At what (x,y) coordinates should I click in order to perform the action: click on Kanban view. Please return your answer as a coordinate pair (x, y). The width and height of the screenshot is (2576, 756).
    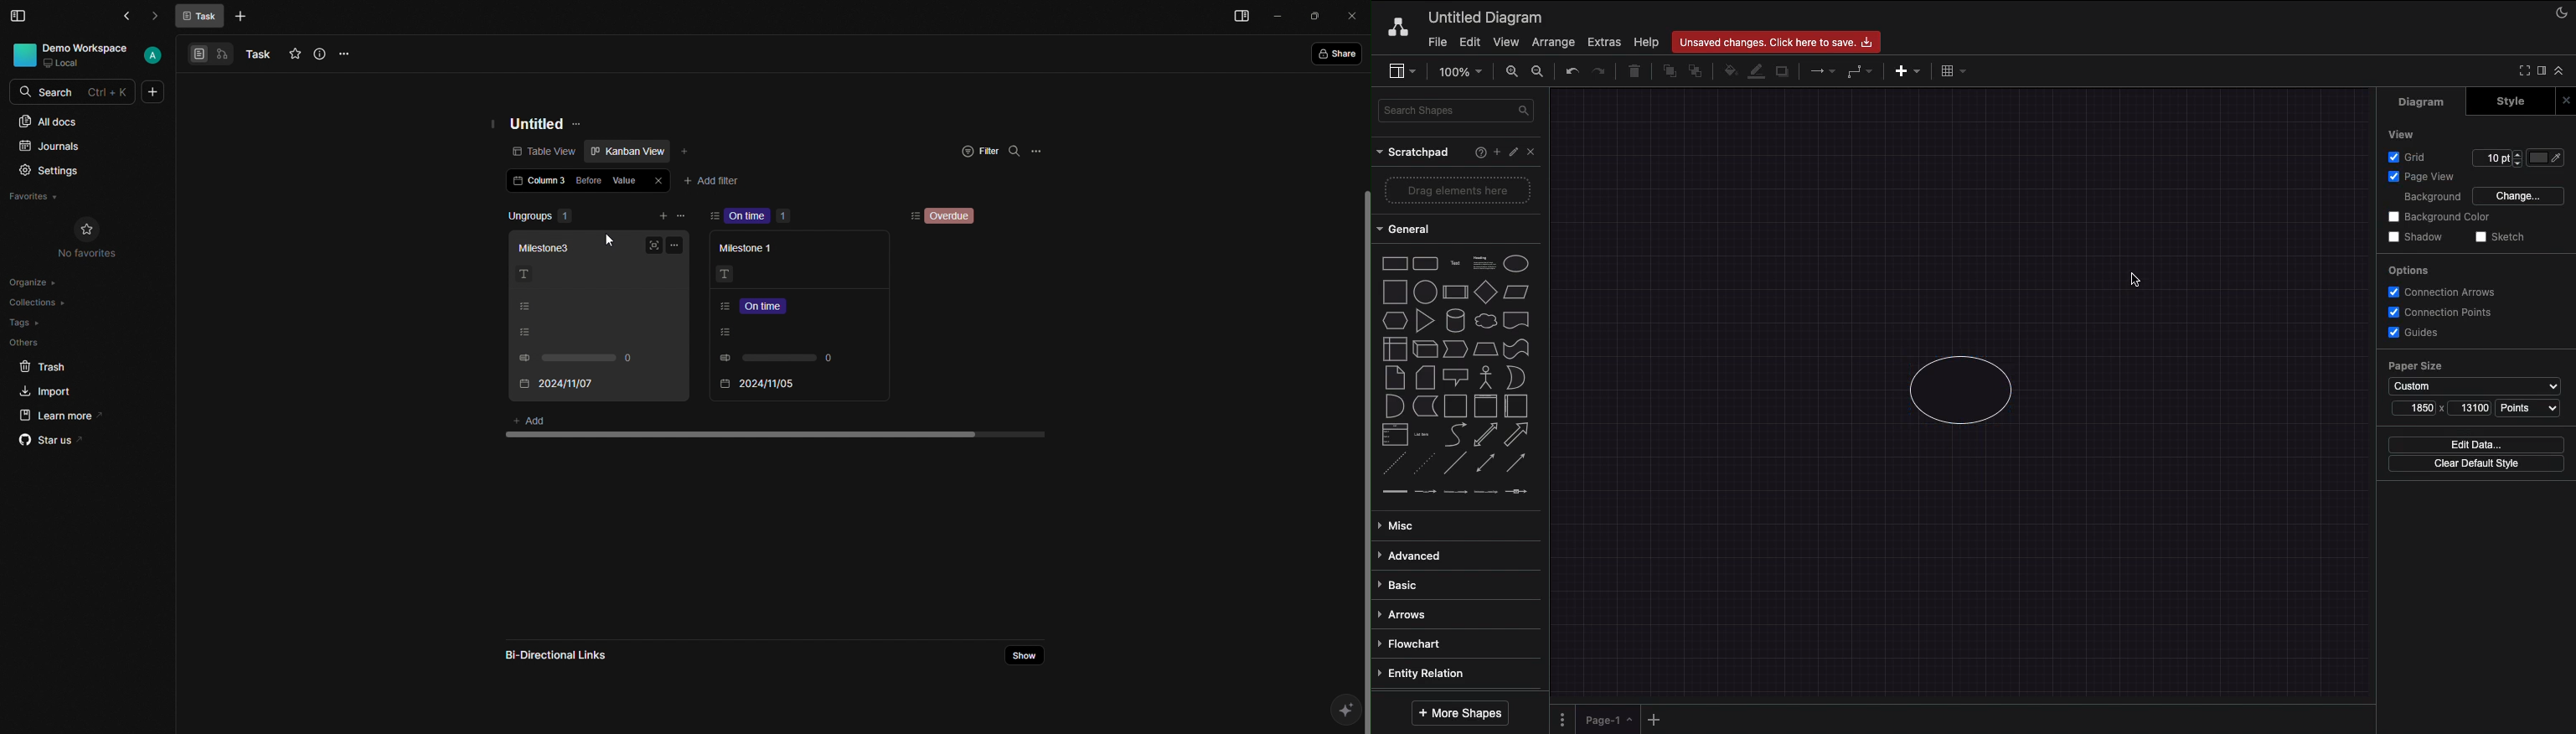
    Looking at the image, I should click on (626, 151).